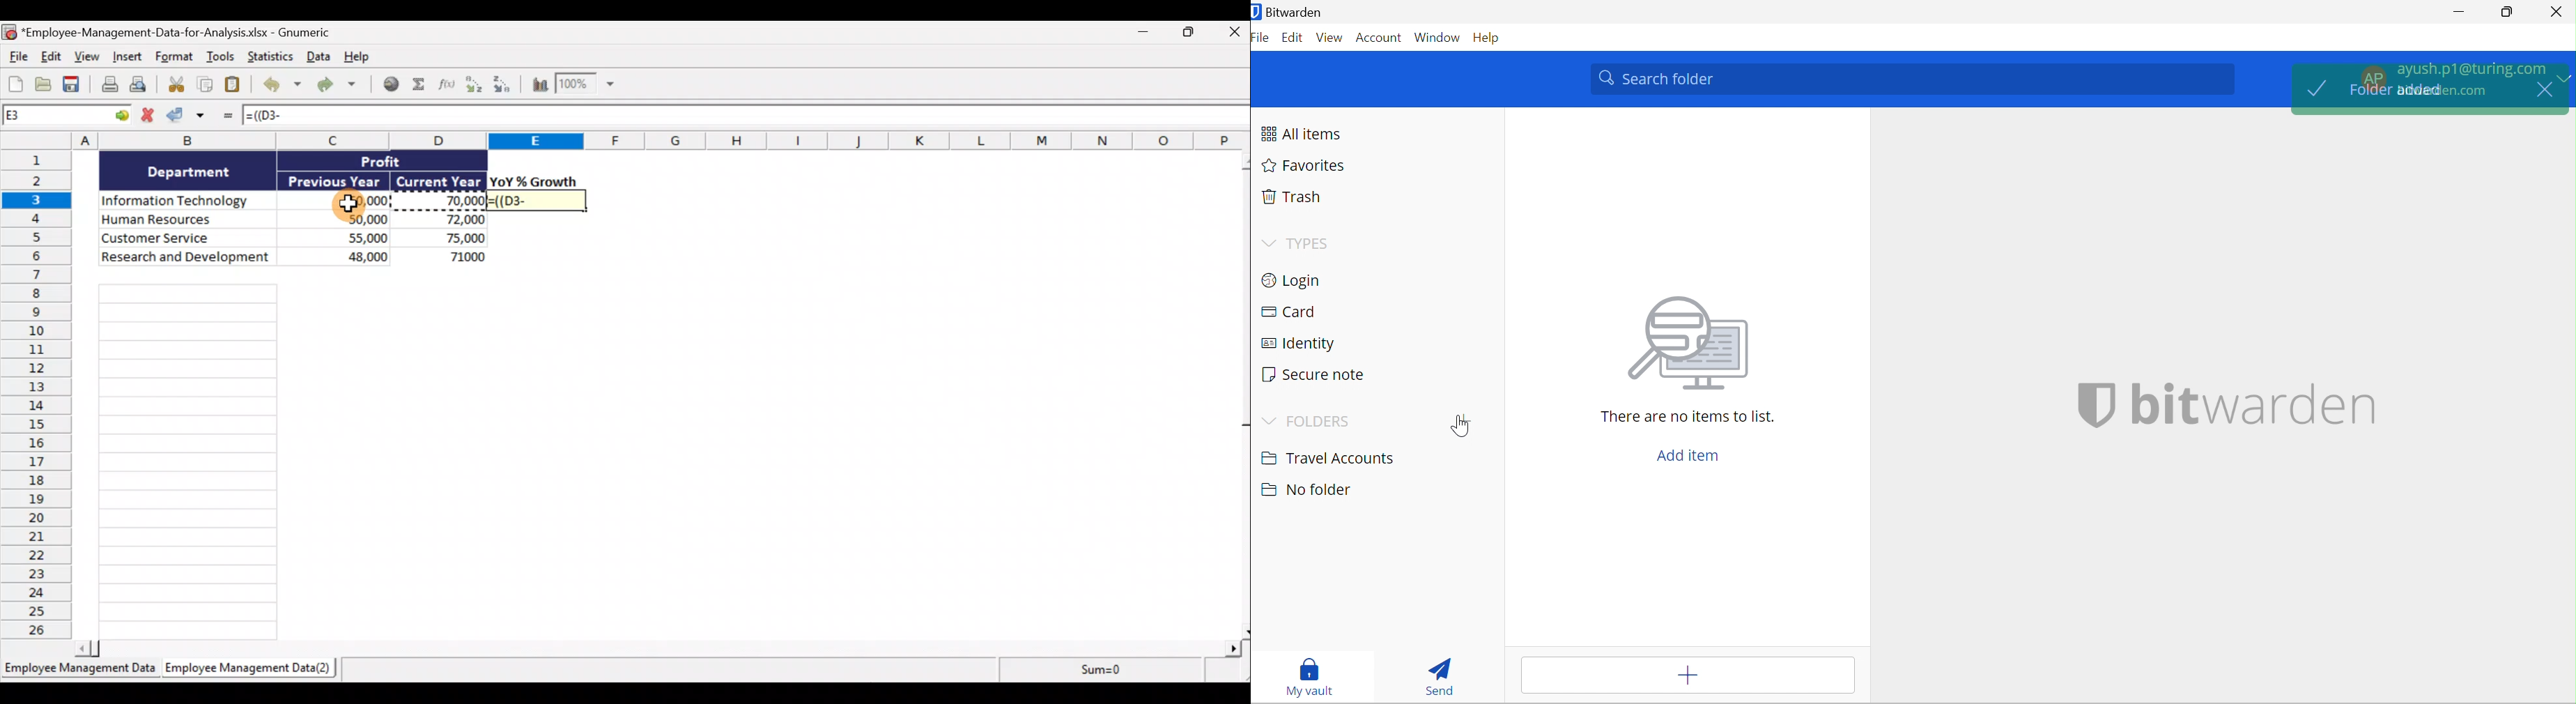 The height and width of the screenshot is (728, 2576). Describe the element at coordinates (2228, 405) in the screenshot. I see `bitwarden` at that location.